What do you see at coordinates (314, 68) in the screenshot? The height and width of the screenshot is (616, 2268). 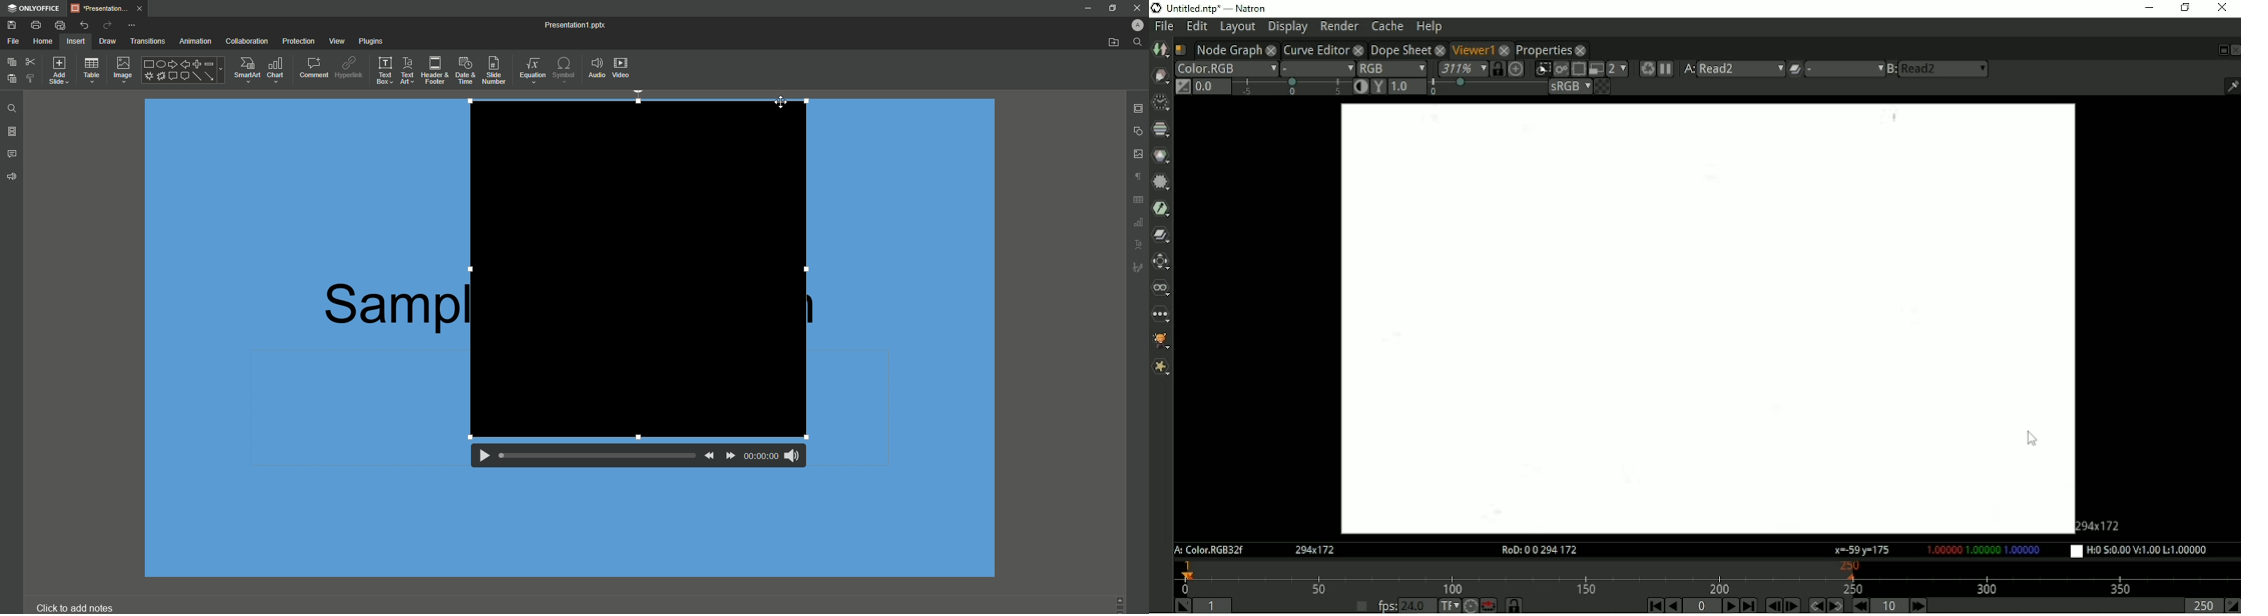 I see `Comment` at bounding box center [314, 68].